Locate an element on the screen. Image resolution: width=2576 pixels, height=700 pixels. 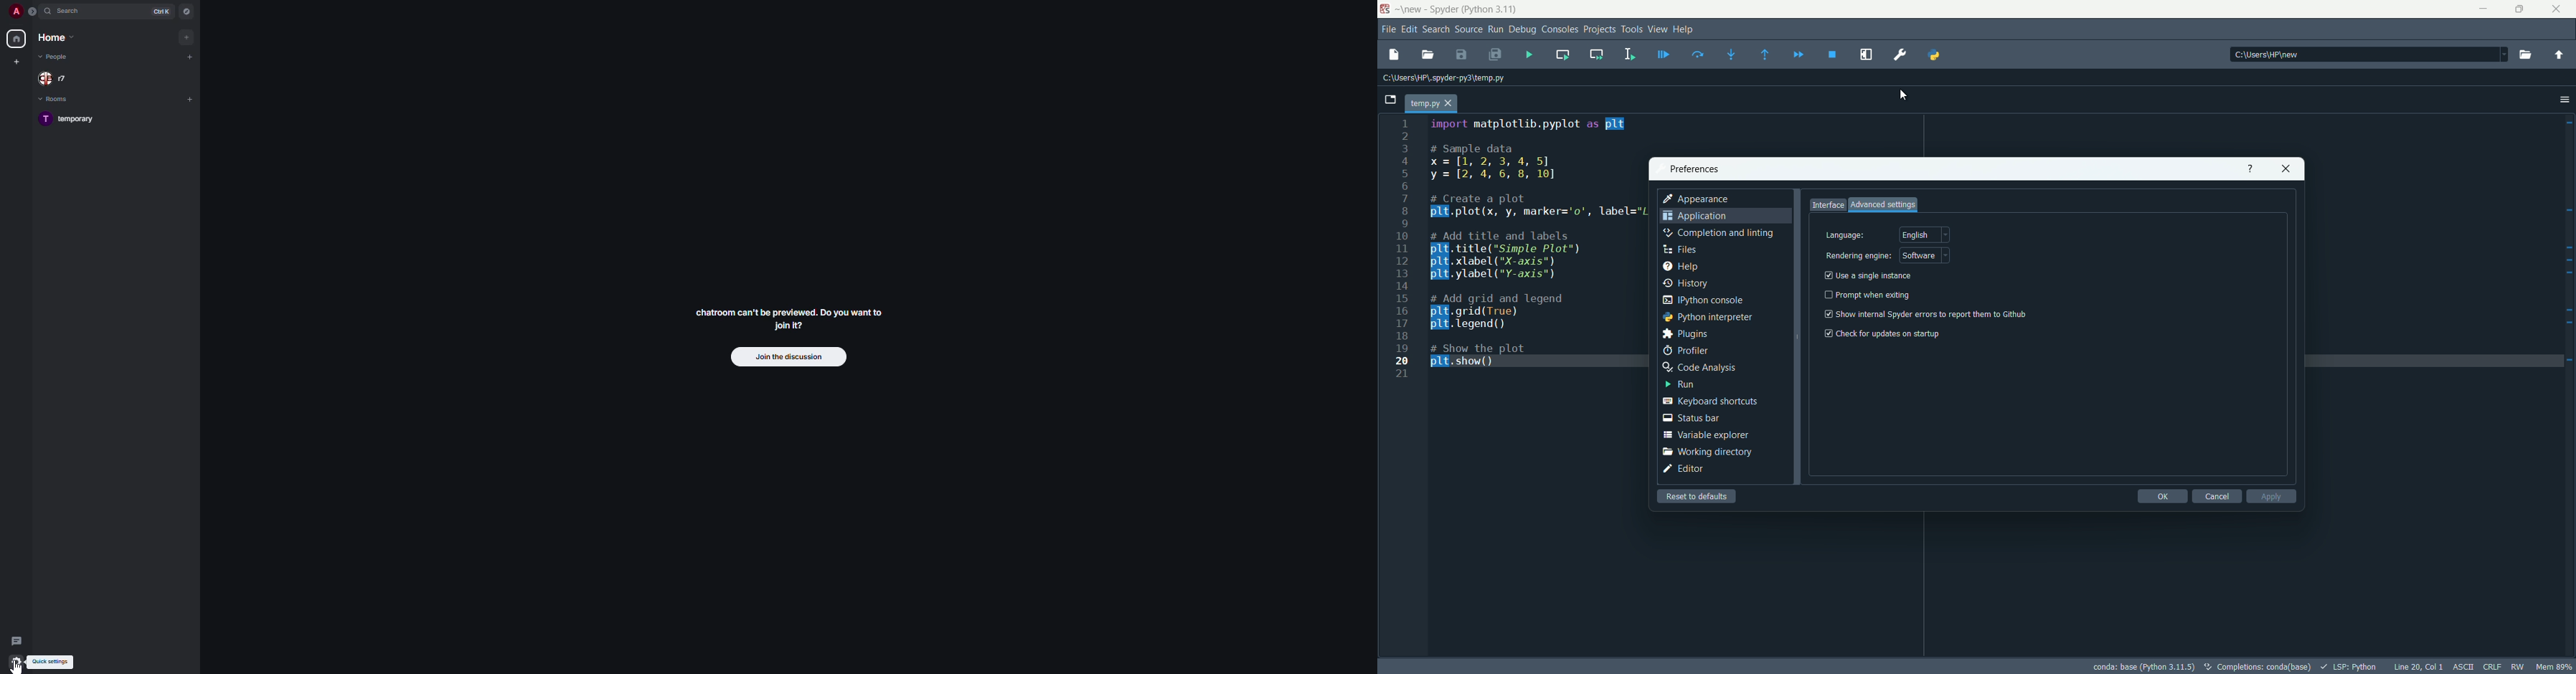
profiler is located at coordinates (1686, 351).